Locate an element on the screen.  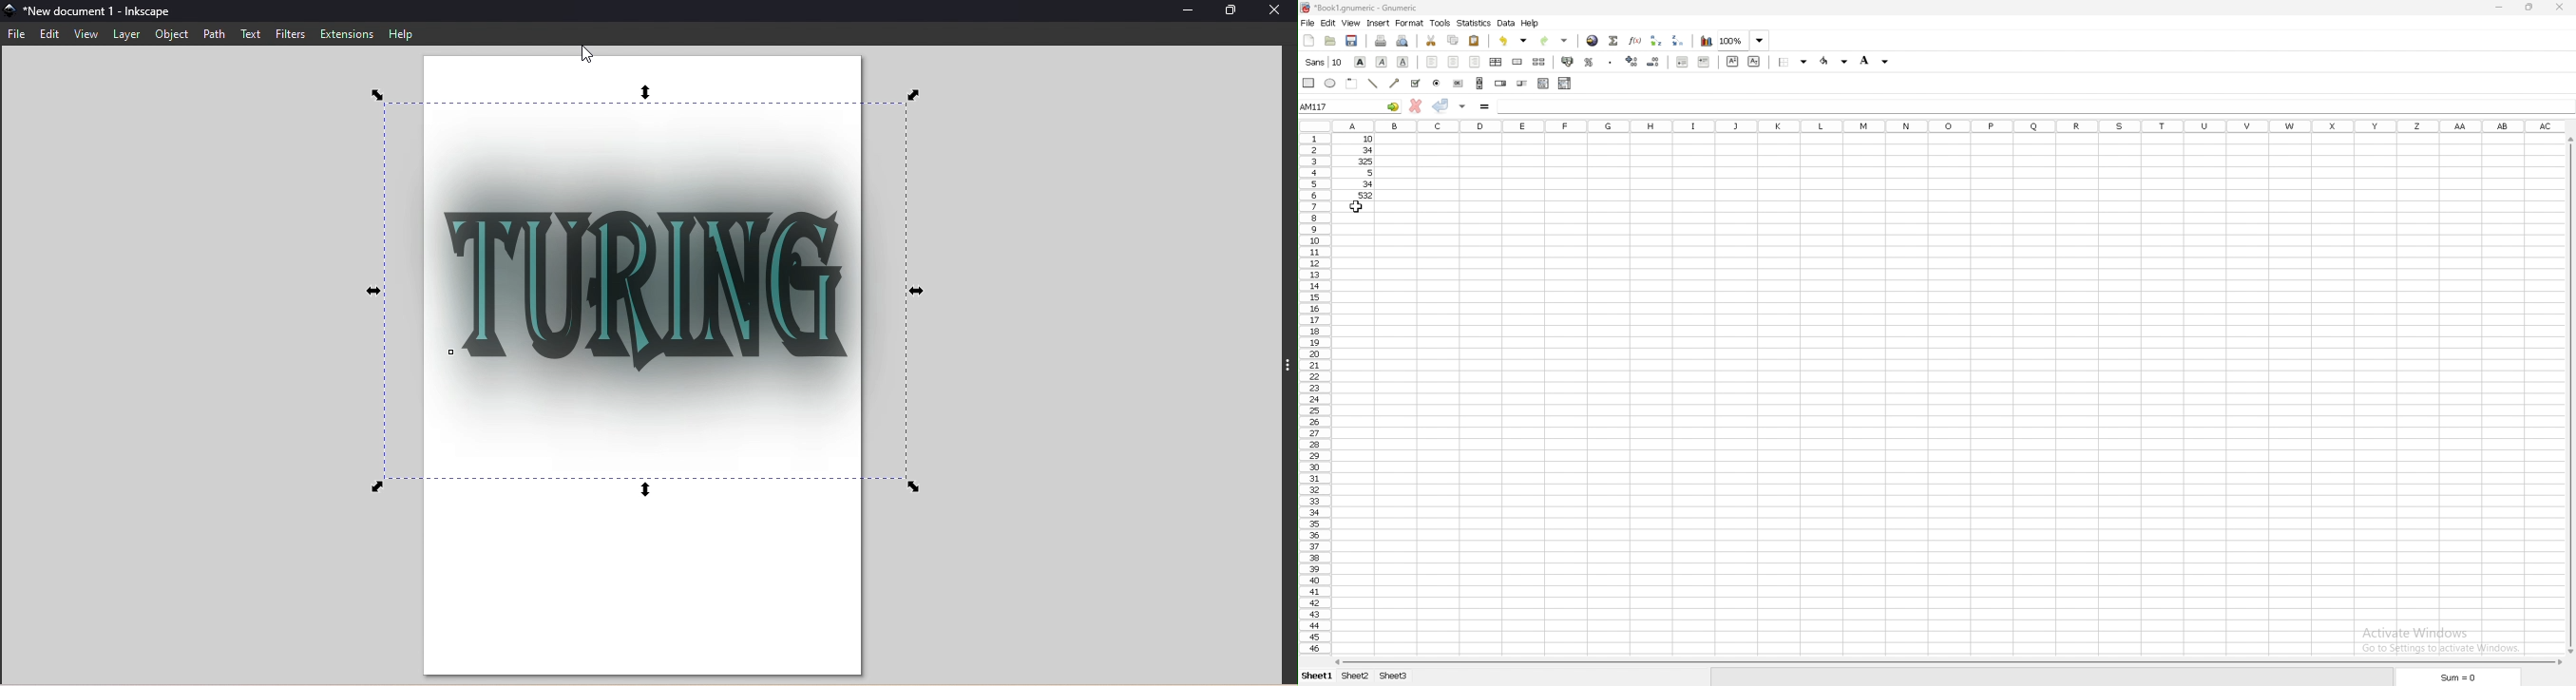
app icon is located at coordinates (10, 12).